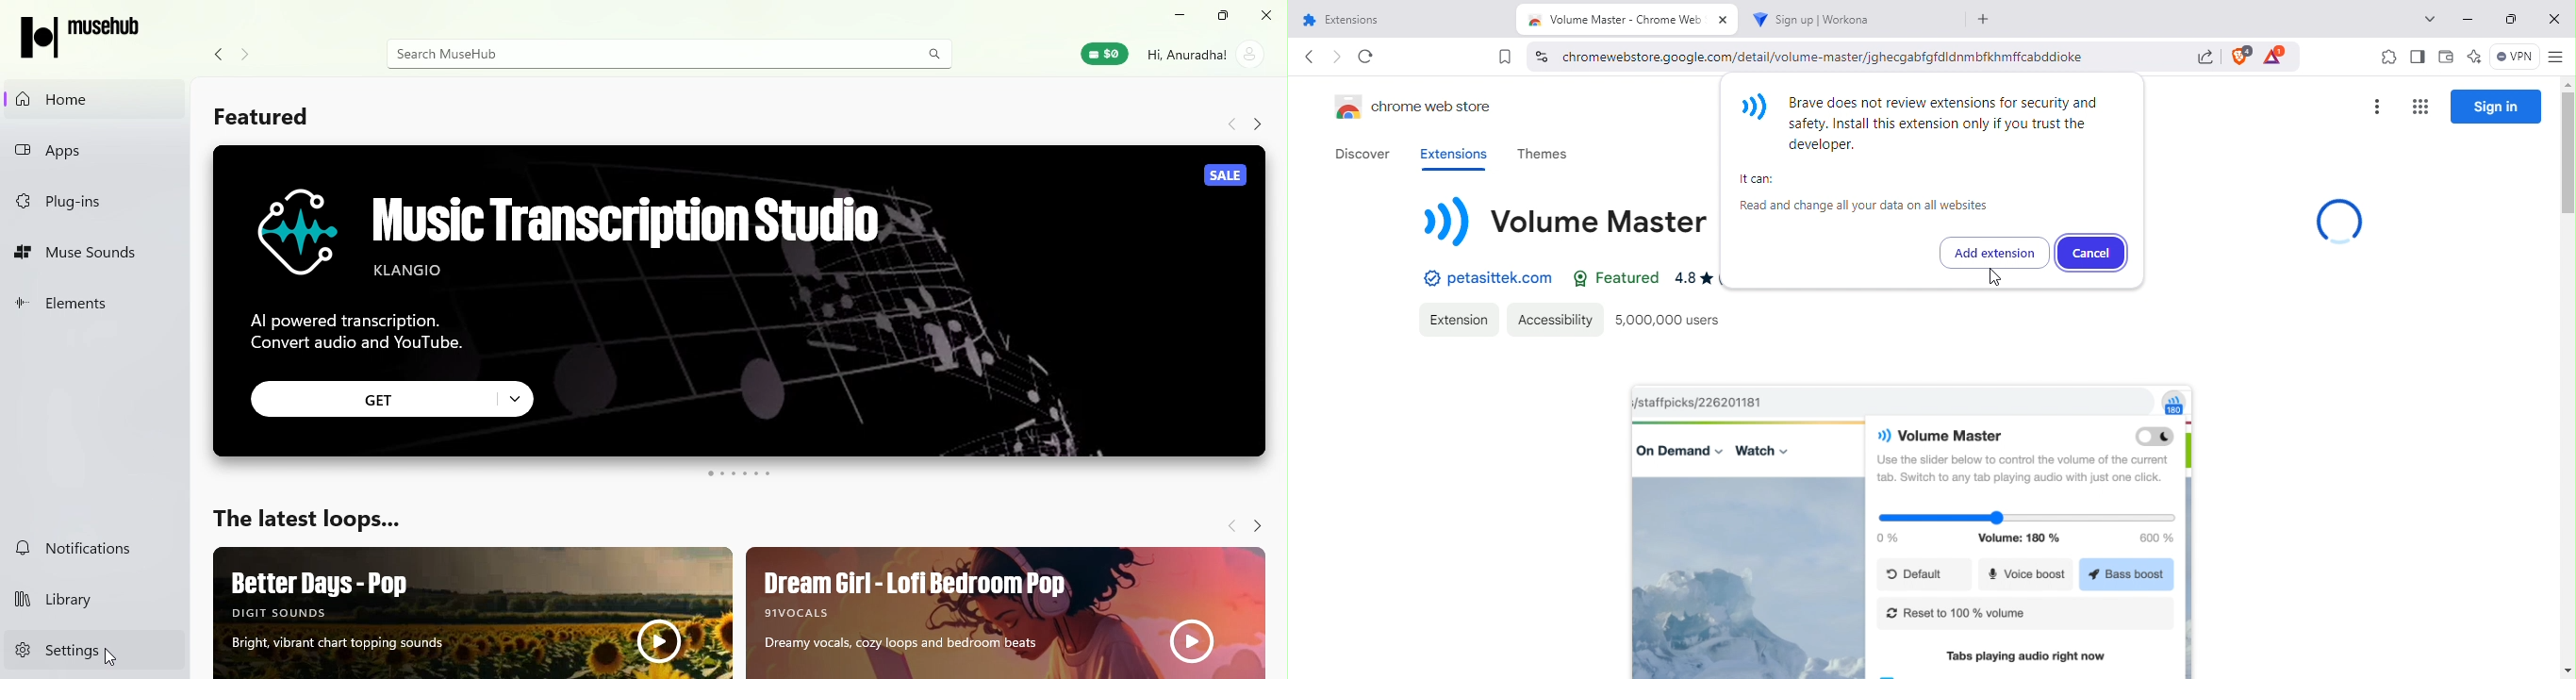 The width and height of the screenshot is (2576, 700). Describe the element at coordinates (1269, 18) in the screenshot. I see `Close` at that location.